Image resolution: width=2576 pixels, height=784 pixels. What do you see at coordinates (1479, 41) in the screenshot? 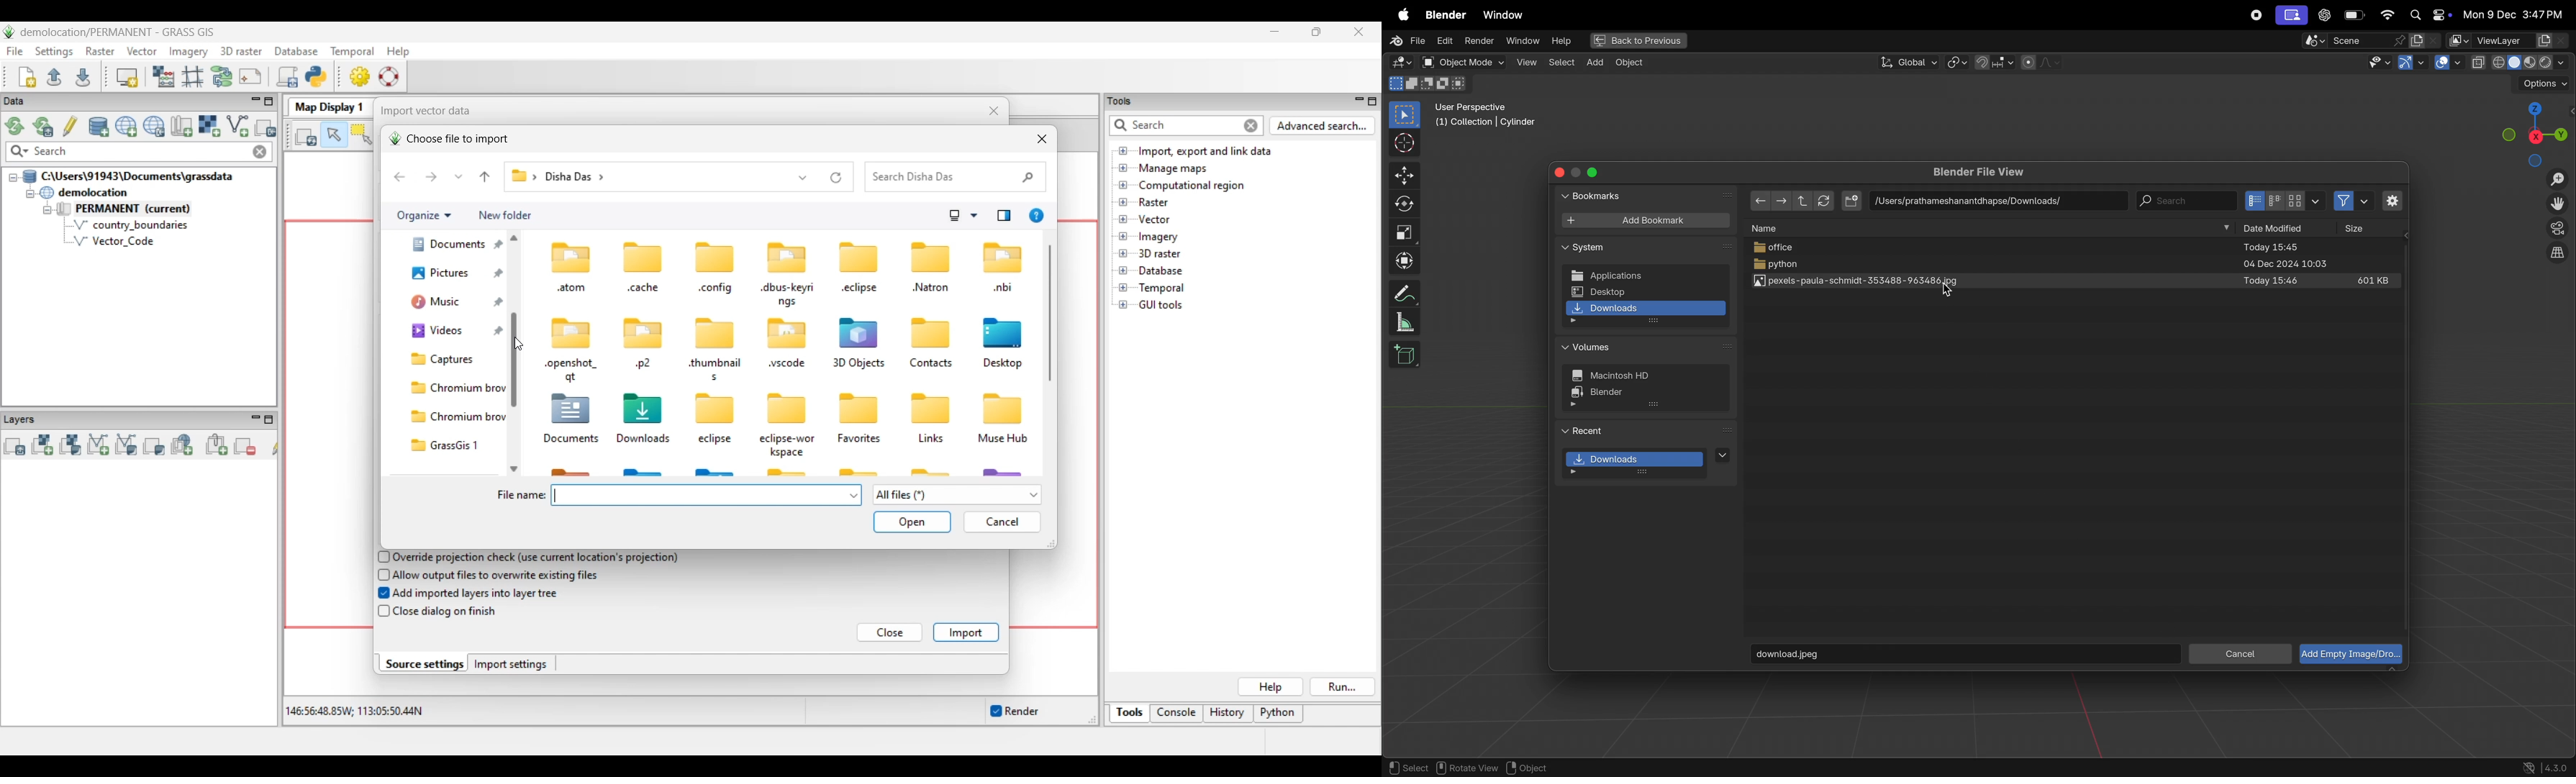
I see `render` at bounding box center [1479, 41].